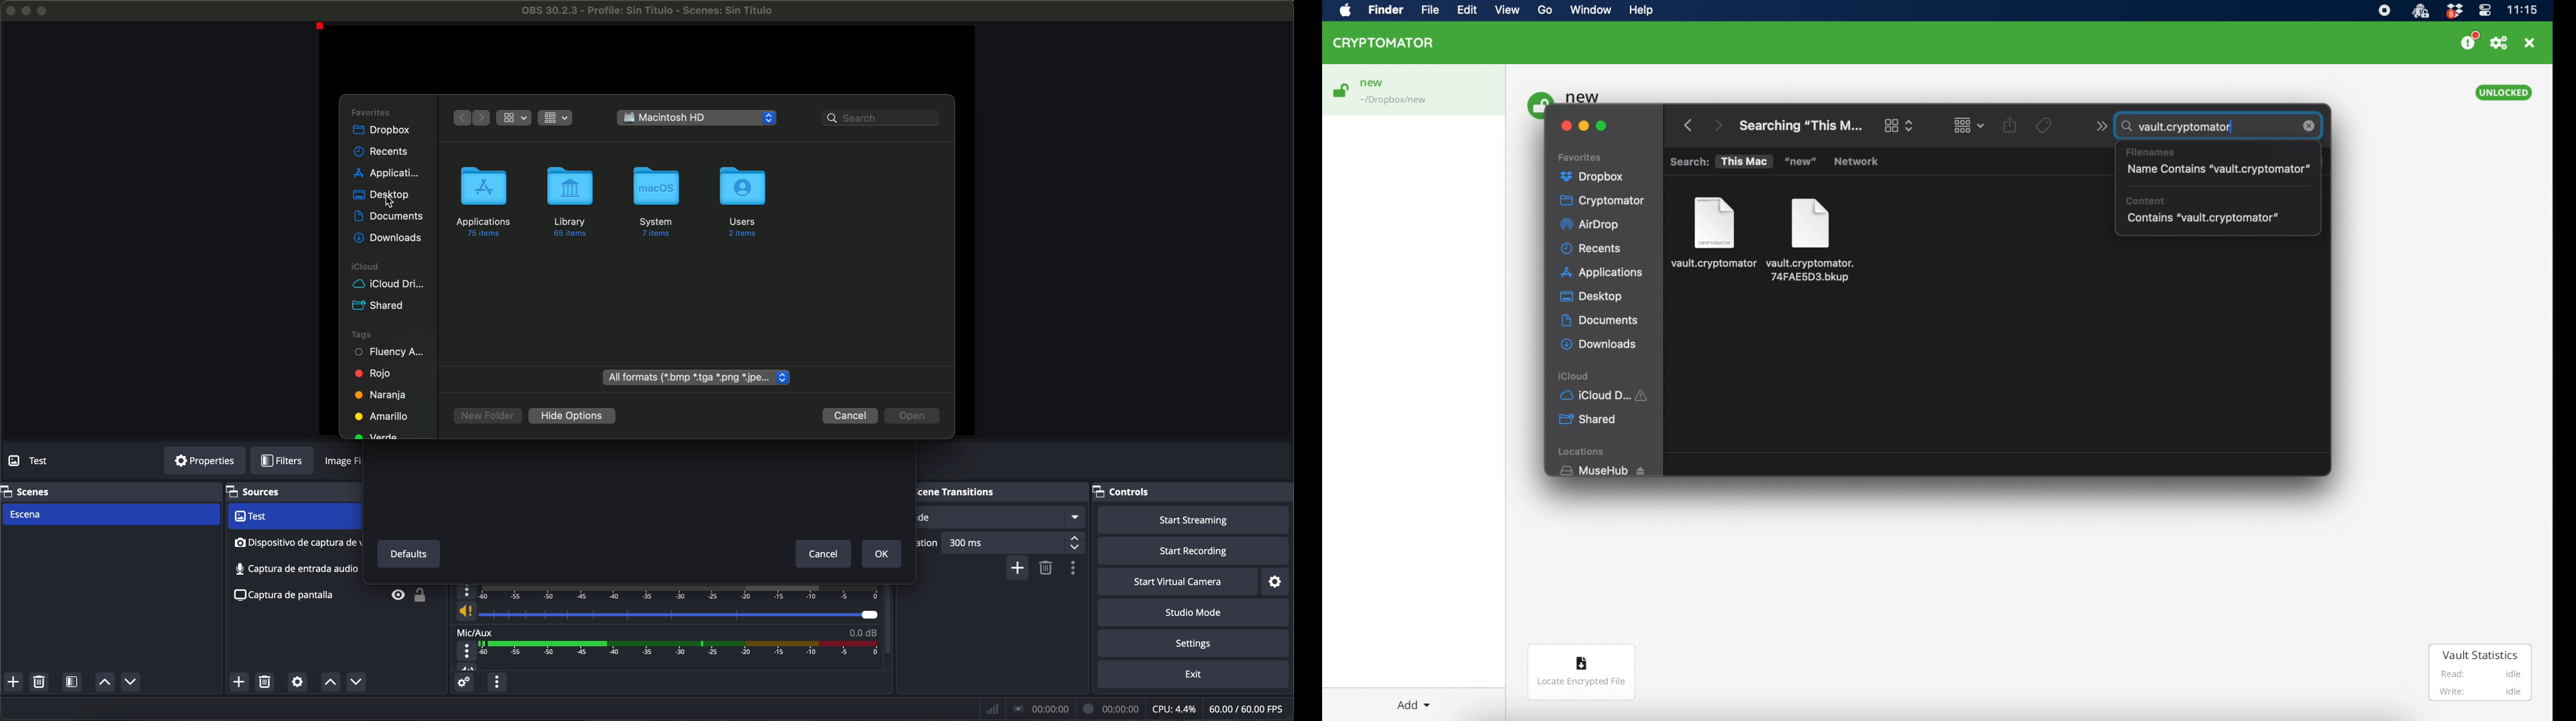  Describe the element at coordinates (294, 568) in the screenshot. I see `screenshot` at that location.